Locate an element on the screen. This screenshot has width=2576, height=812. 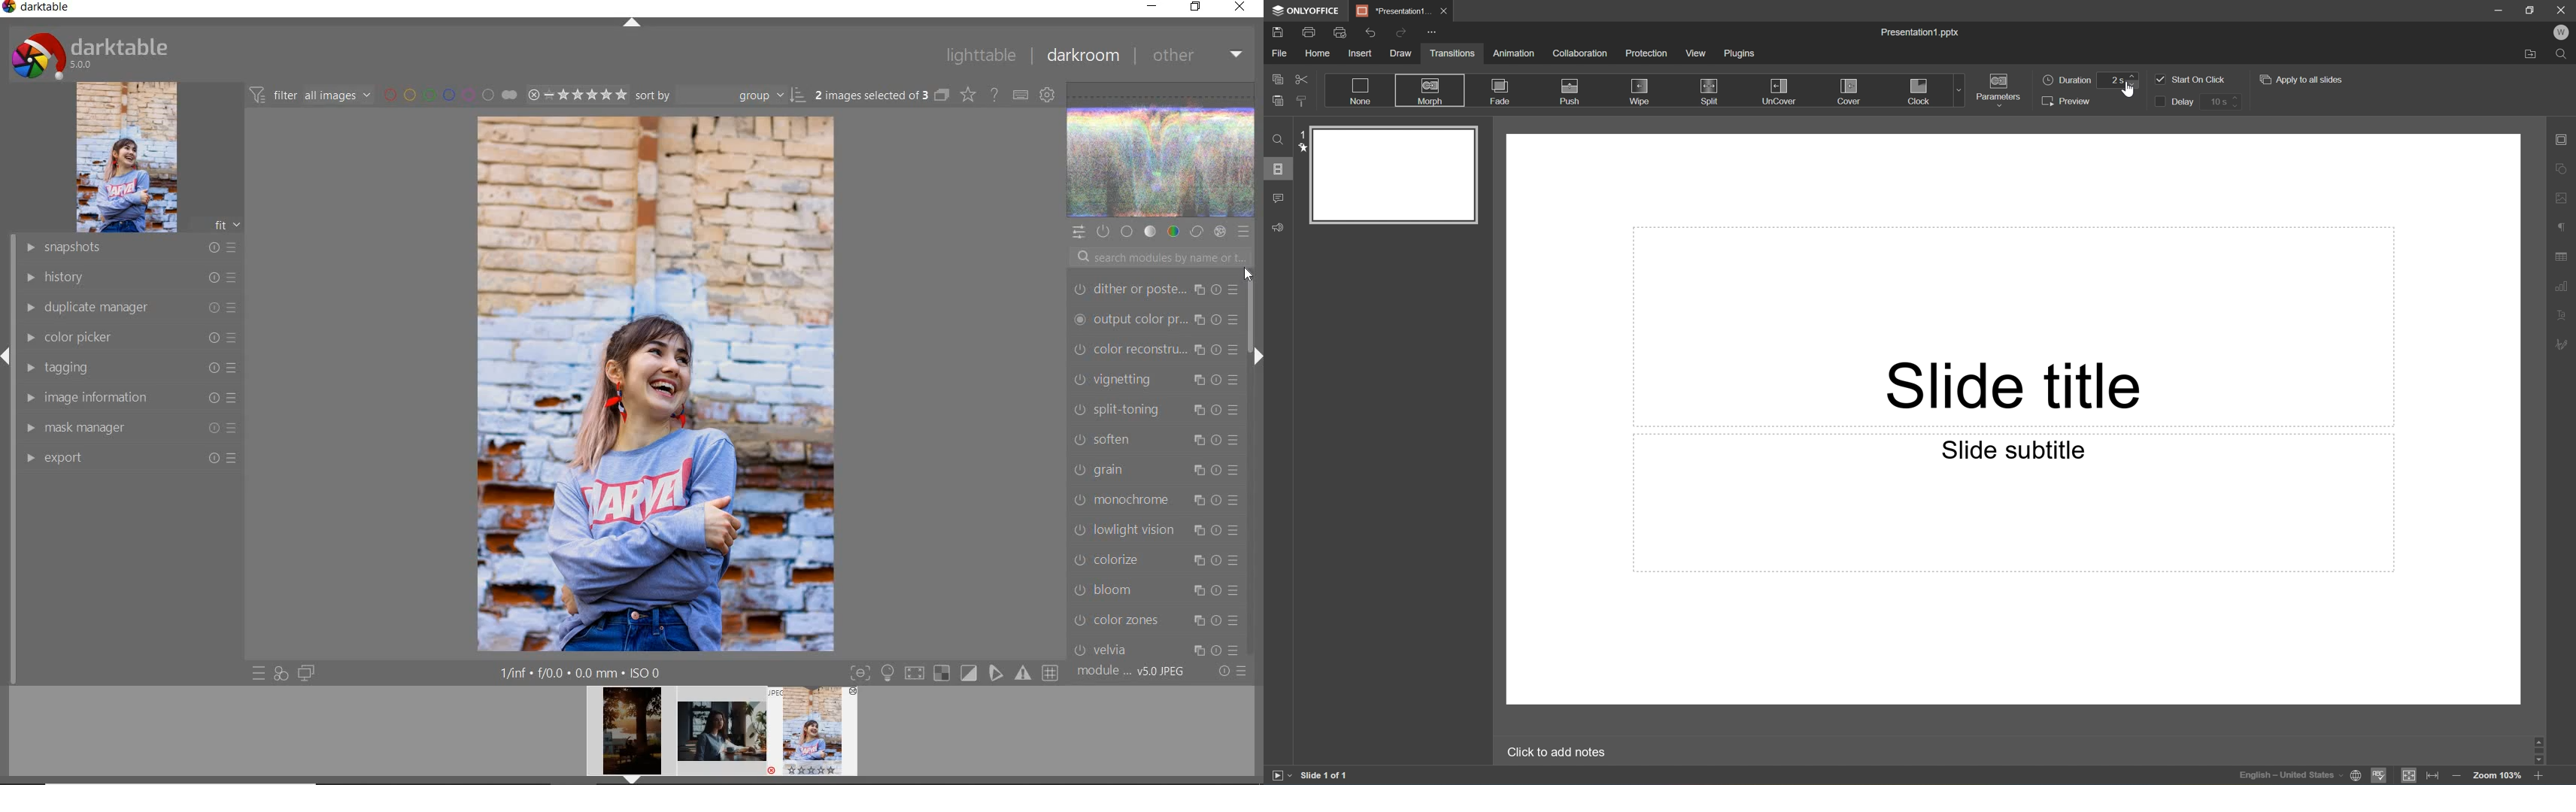
Find is located at coordinates (2565, 54).